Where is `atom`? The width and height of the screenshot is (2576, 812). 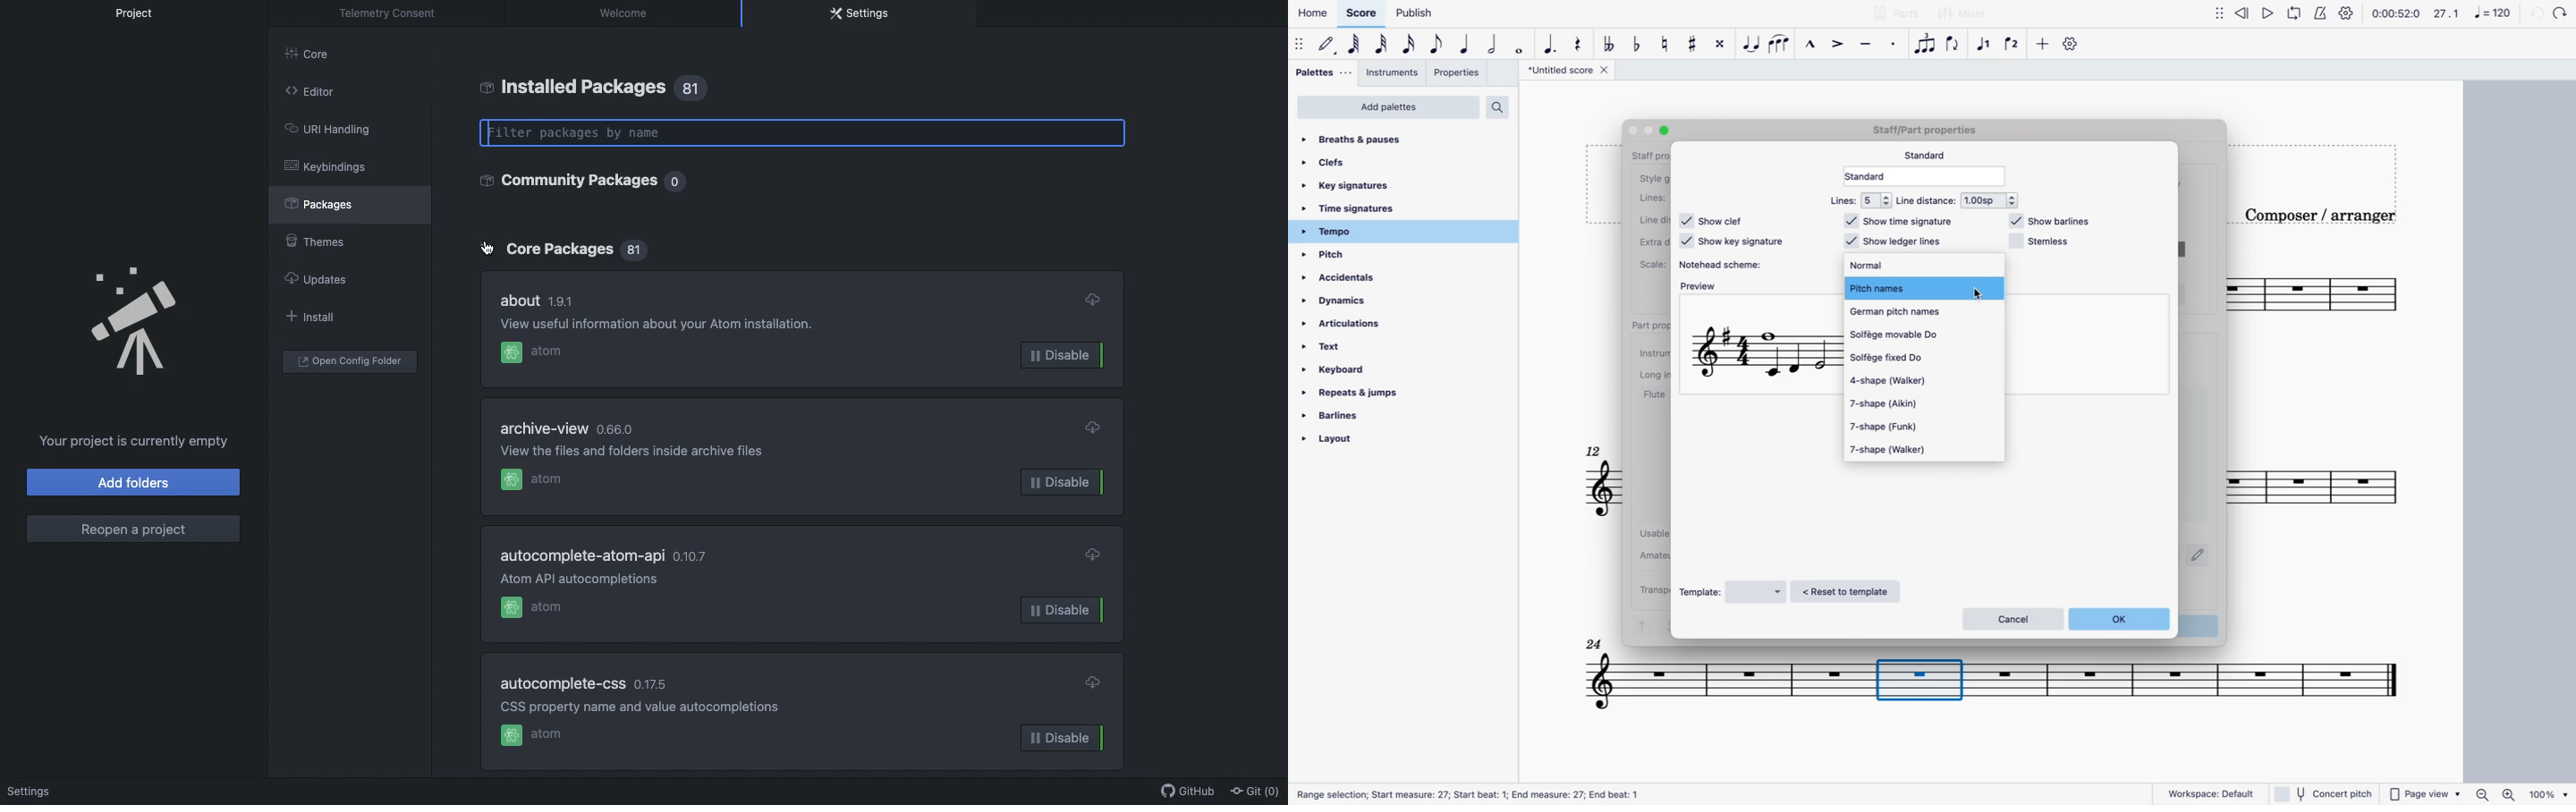 atom is located at coordinates (531, 352).